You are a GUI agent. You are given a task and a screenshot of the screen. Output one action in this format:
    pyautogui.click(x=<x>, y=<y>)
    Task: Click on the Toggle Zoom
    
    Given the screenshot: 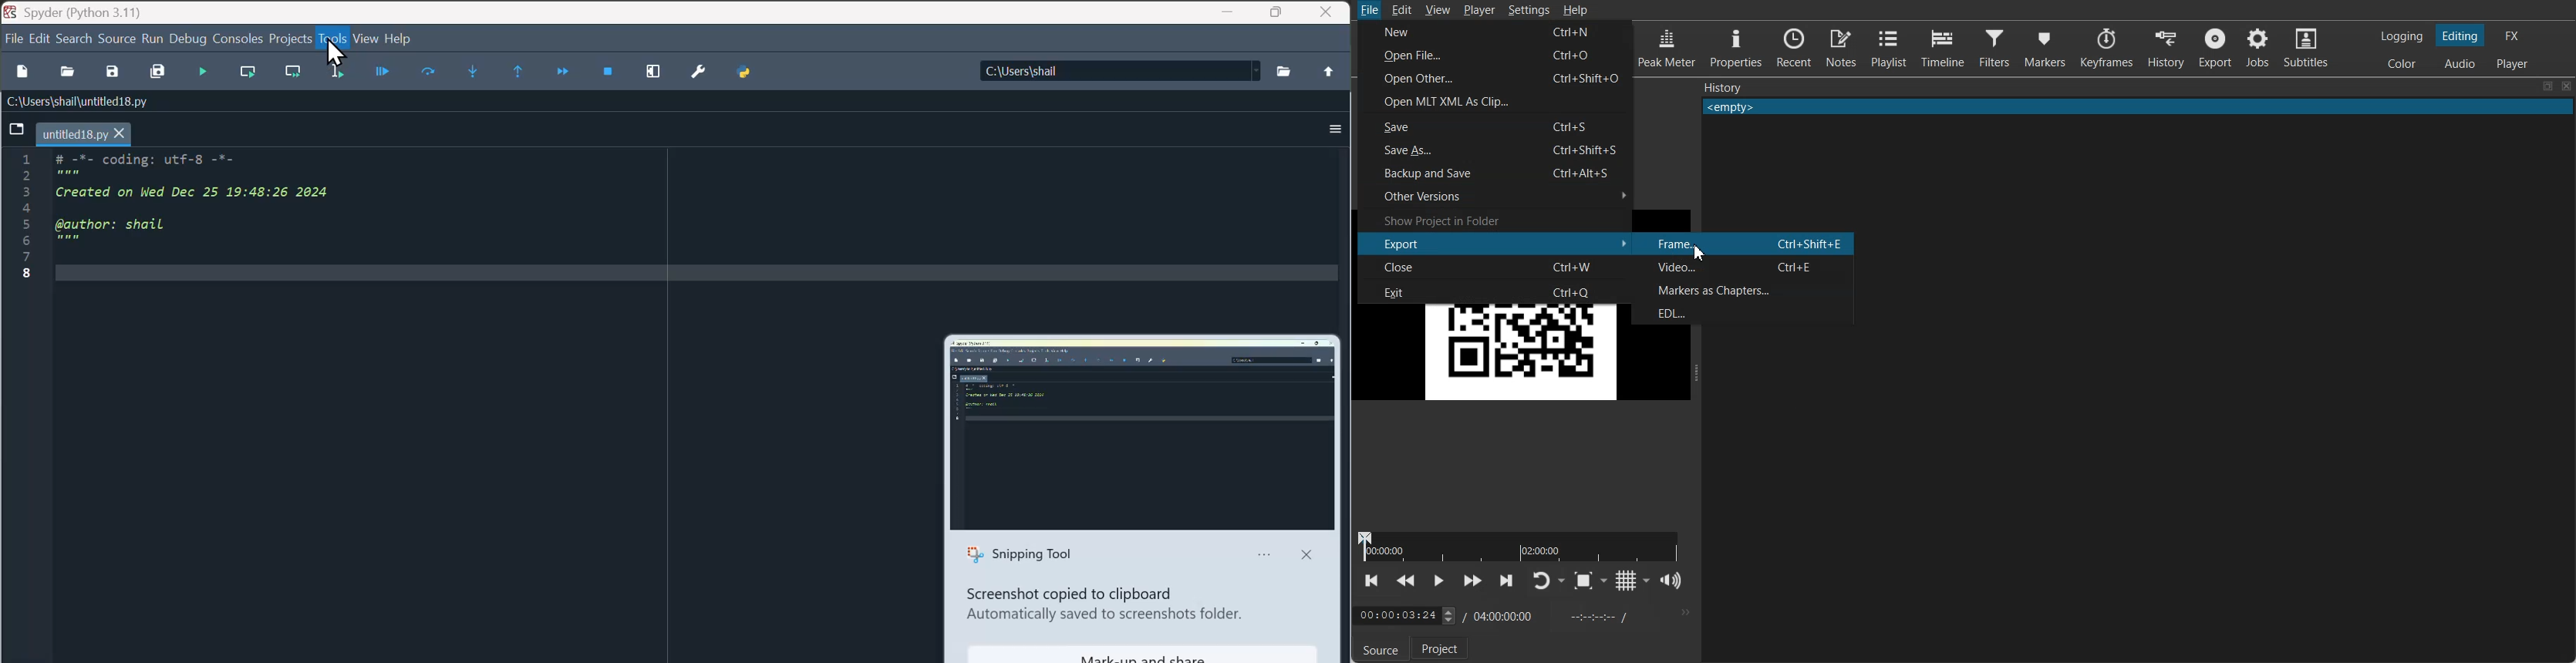 What is the action you would take?
    pyautogui.click(x=1583, y=581)
    